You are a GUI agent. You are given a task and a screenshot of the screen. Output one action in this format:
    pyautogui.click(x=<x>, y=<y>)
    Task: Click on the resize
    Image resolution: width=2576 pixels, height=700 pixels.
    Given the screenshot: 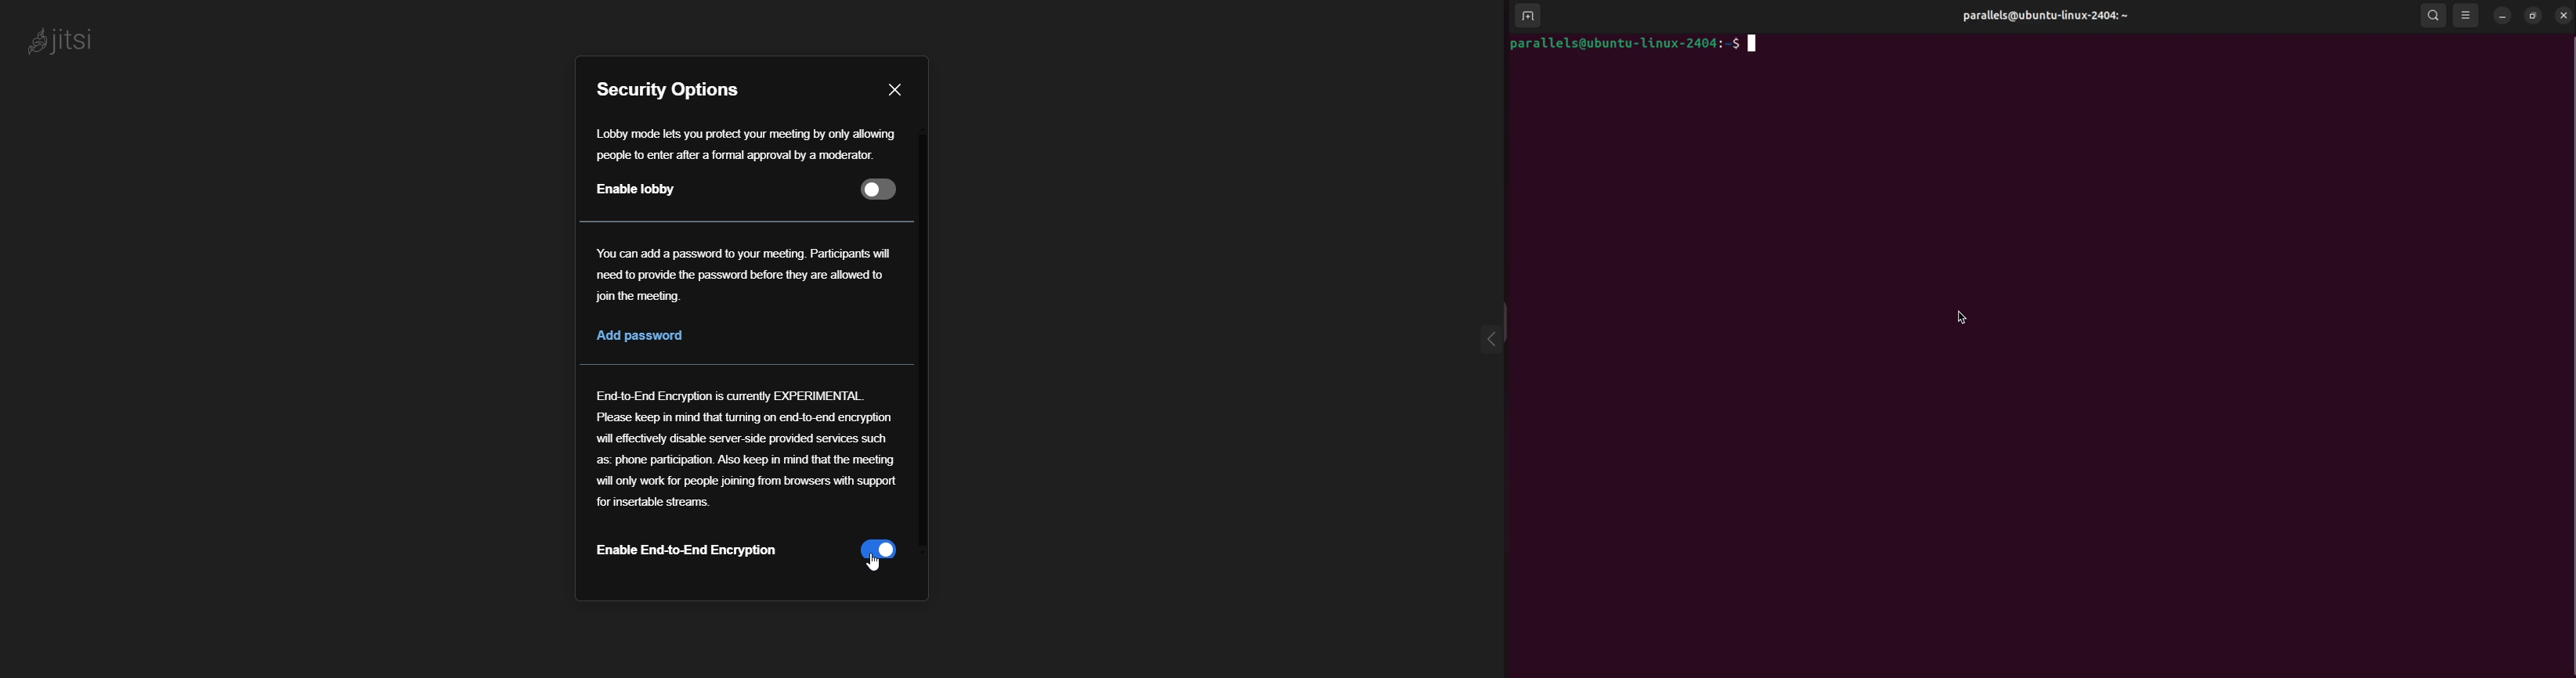 What is the action you would take?
    pyautogui.click(x=2532, y=16)
    